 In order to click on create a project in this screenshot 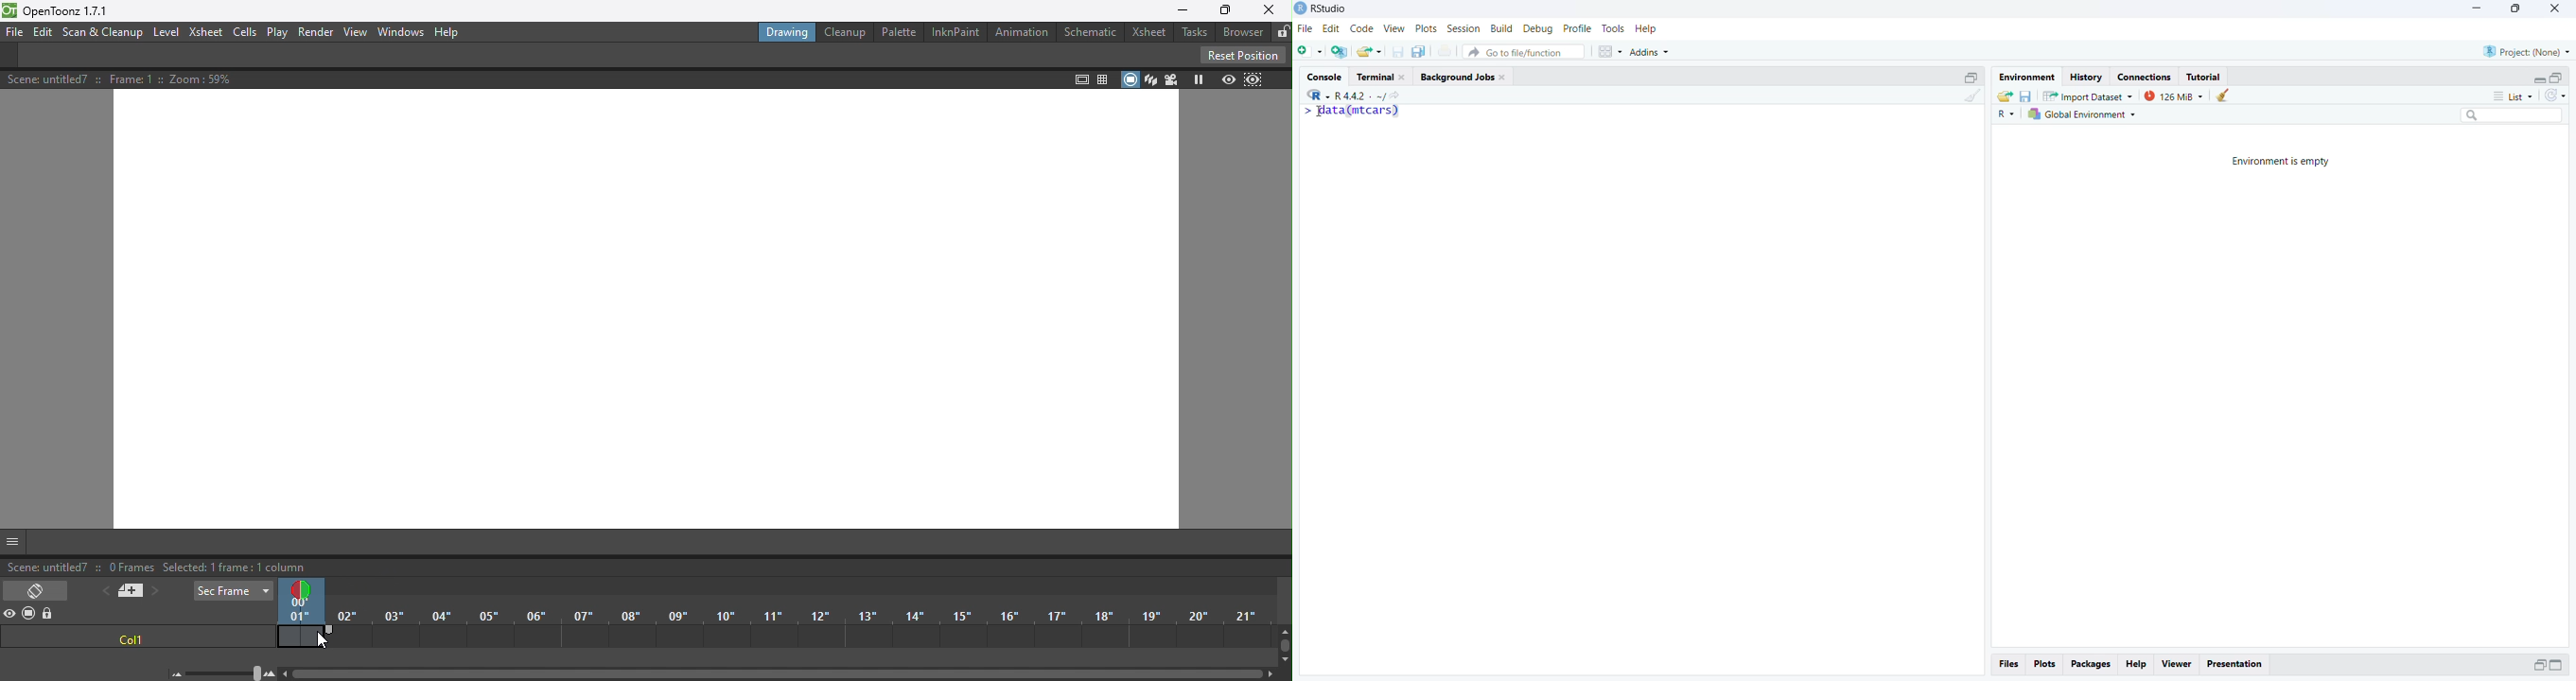, I will do `click(1341, 52)`.